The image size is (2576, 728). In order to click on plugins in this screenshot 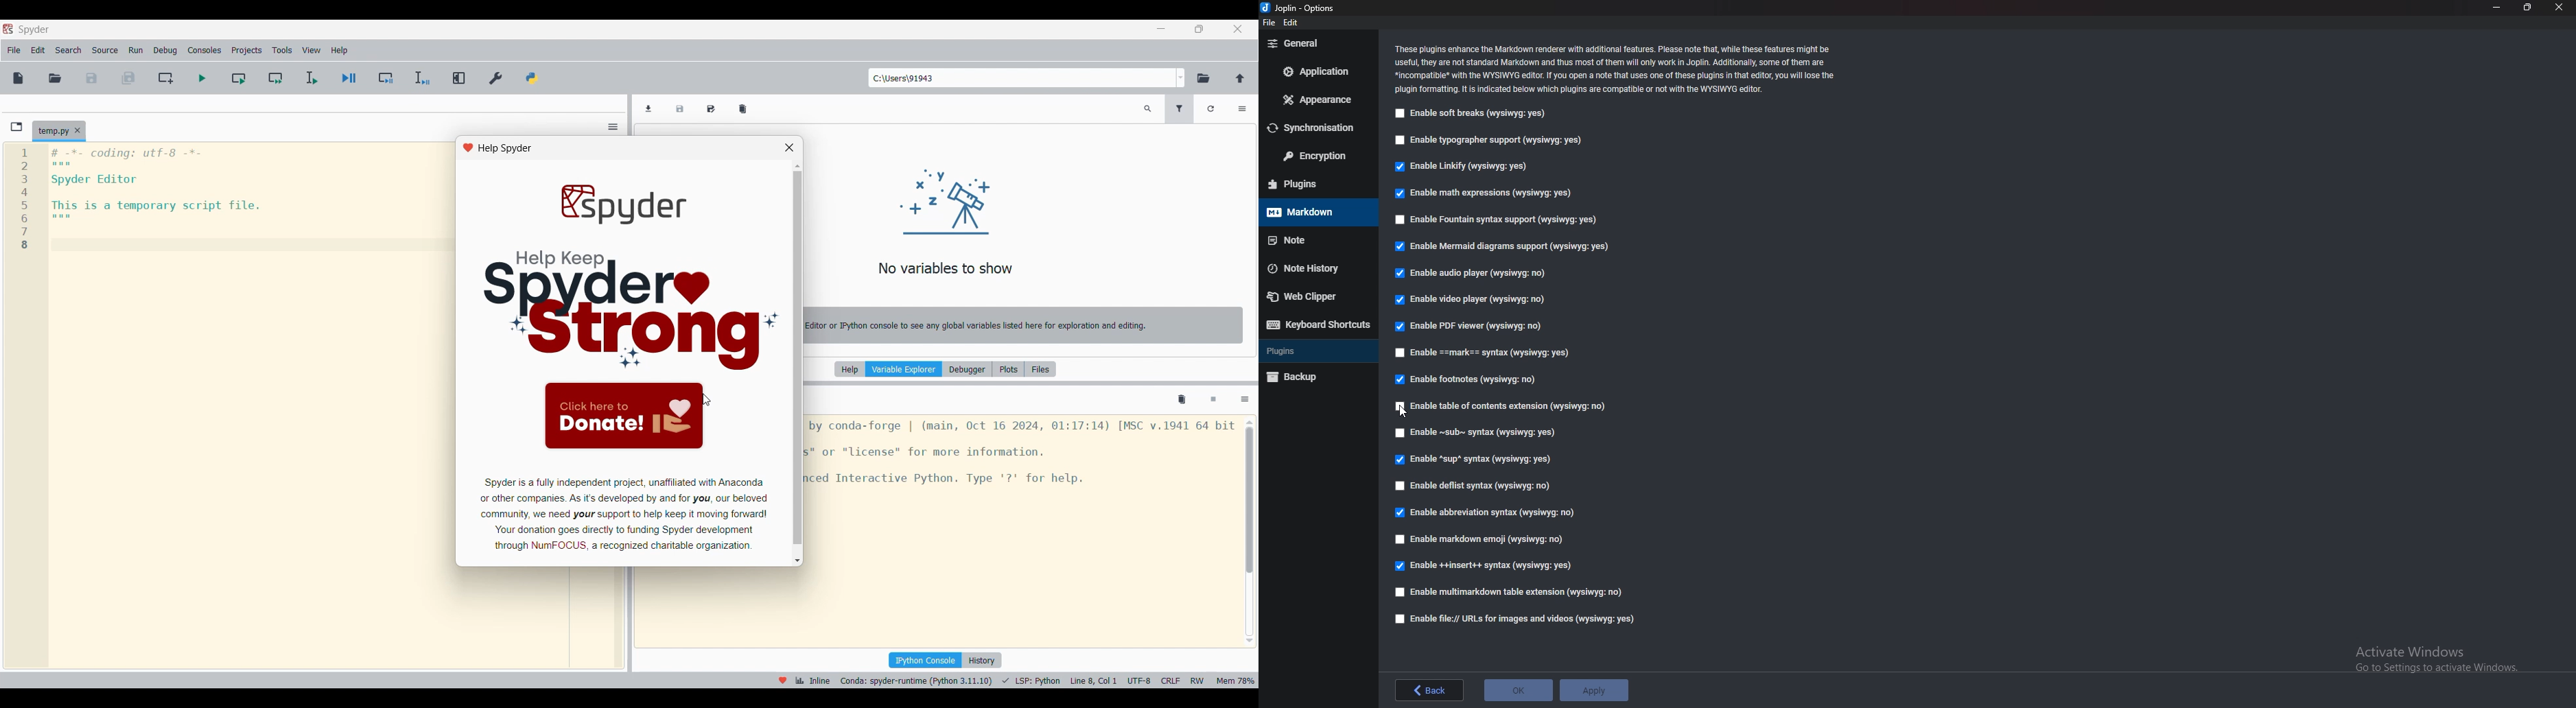, I will do `click(1318, 351)`.